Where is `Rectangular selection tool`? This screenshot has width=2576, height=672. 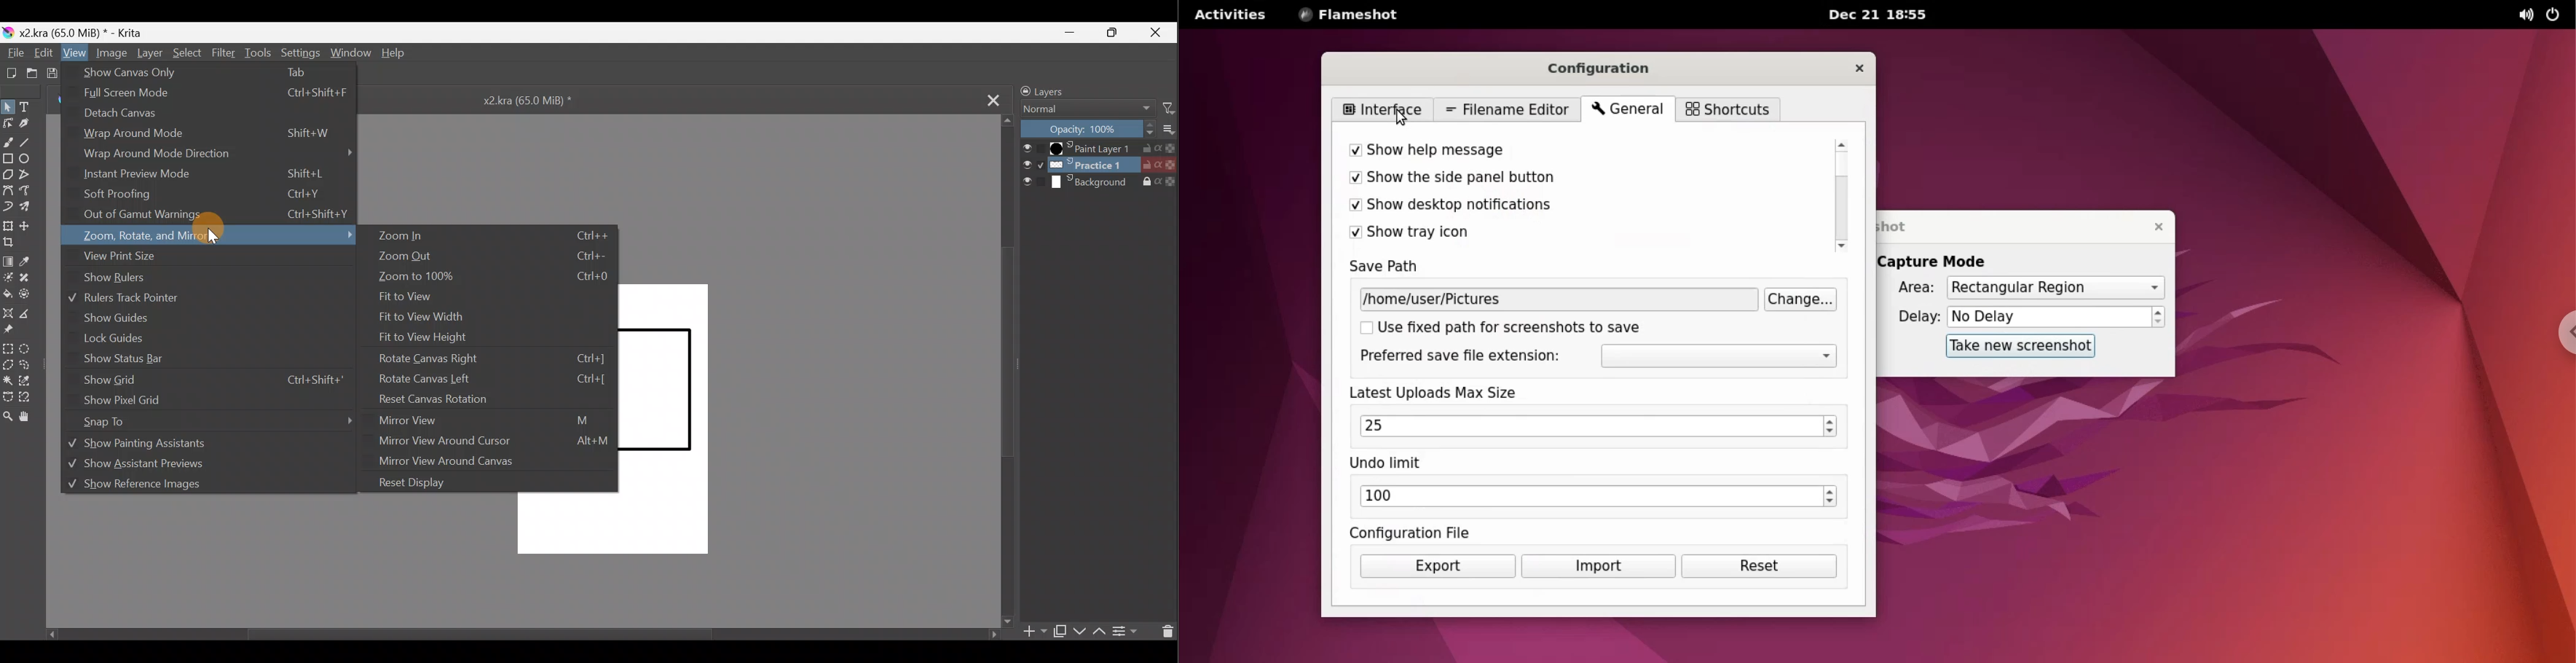
Rectangular selection tool is located at coordinates (7, 347).